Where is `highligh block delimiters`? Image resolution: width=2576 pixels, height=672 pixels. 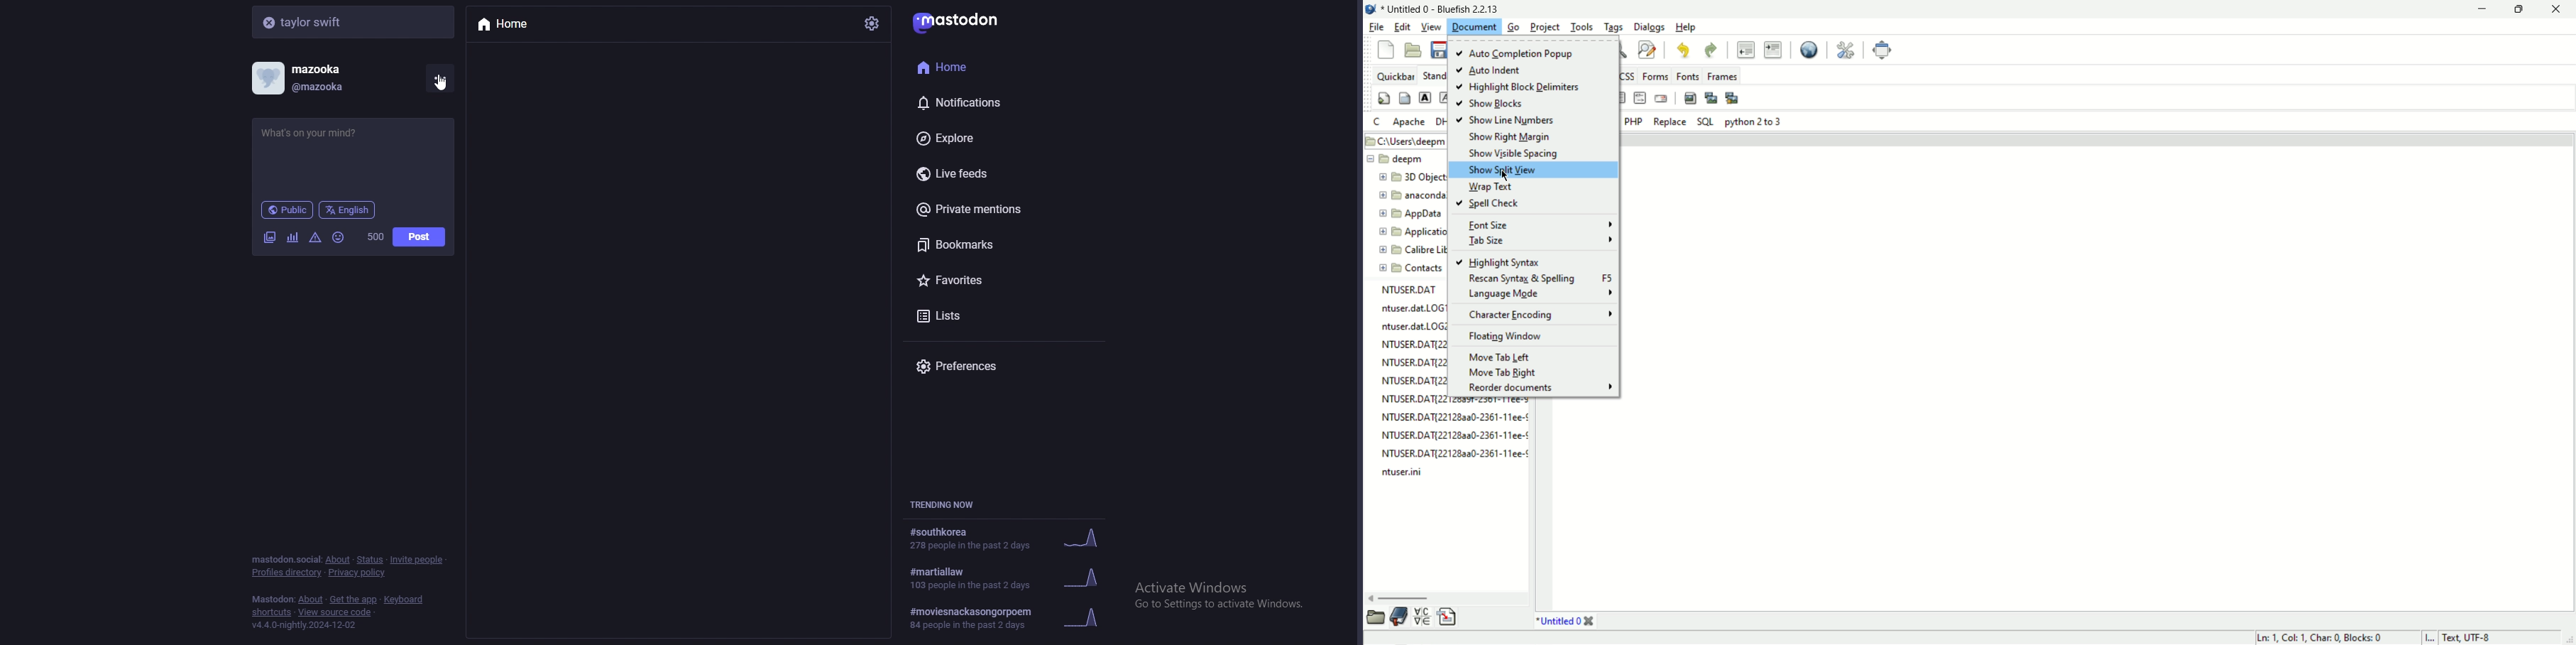
highligh block delimiters is located at coordinates (1518, 87).